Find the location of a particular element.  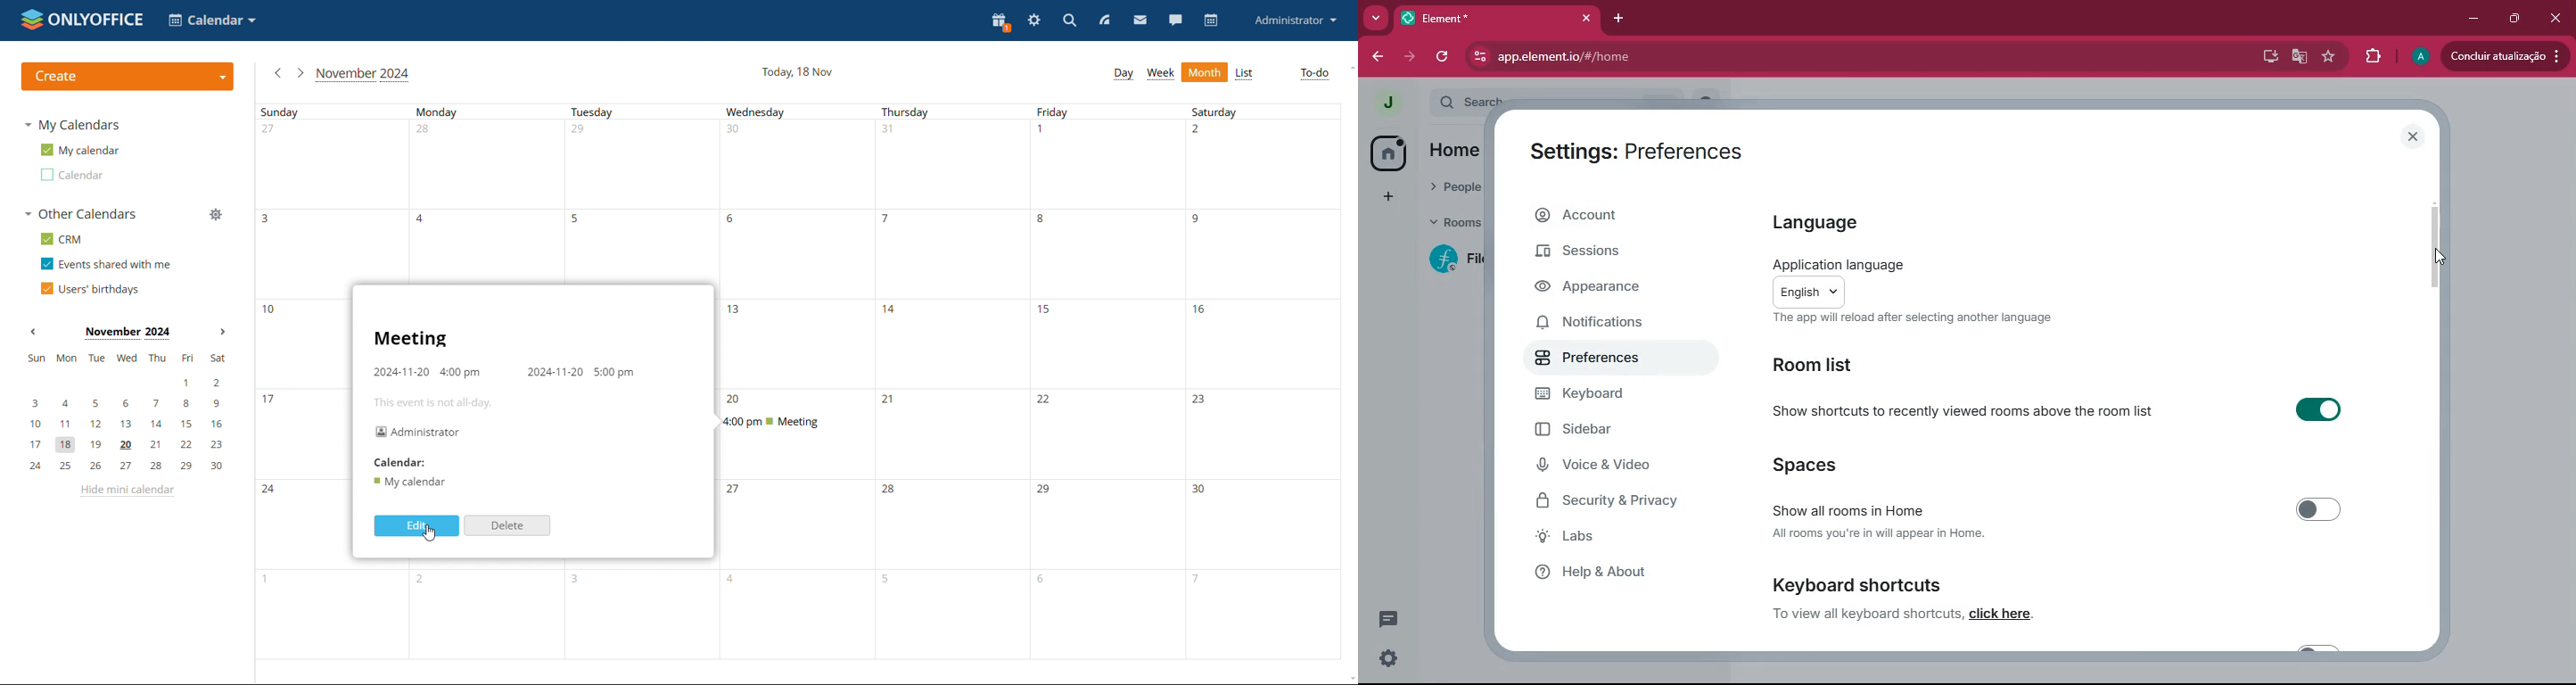

next month is located at coordinates (300, 73).